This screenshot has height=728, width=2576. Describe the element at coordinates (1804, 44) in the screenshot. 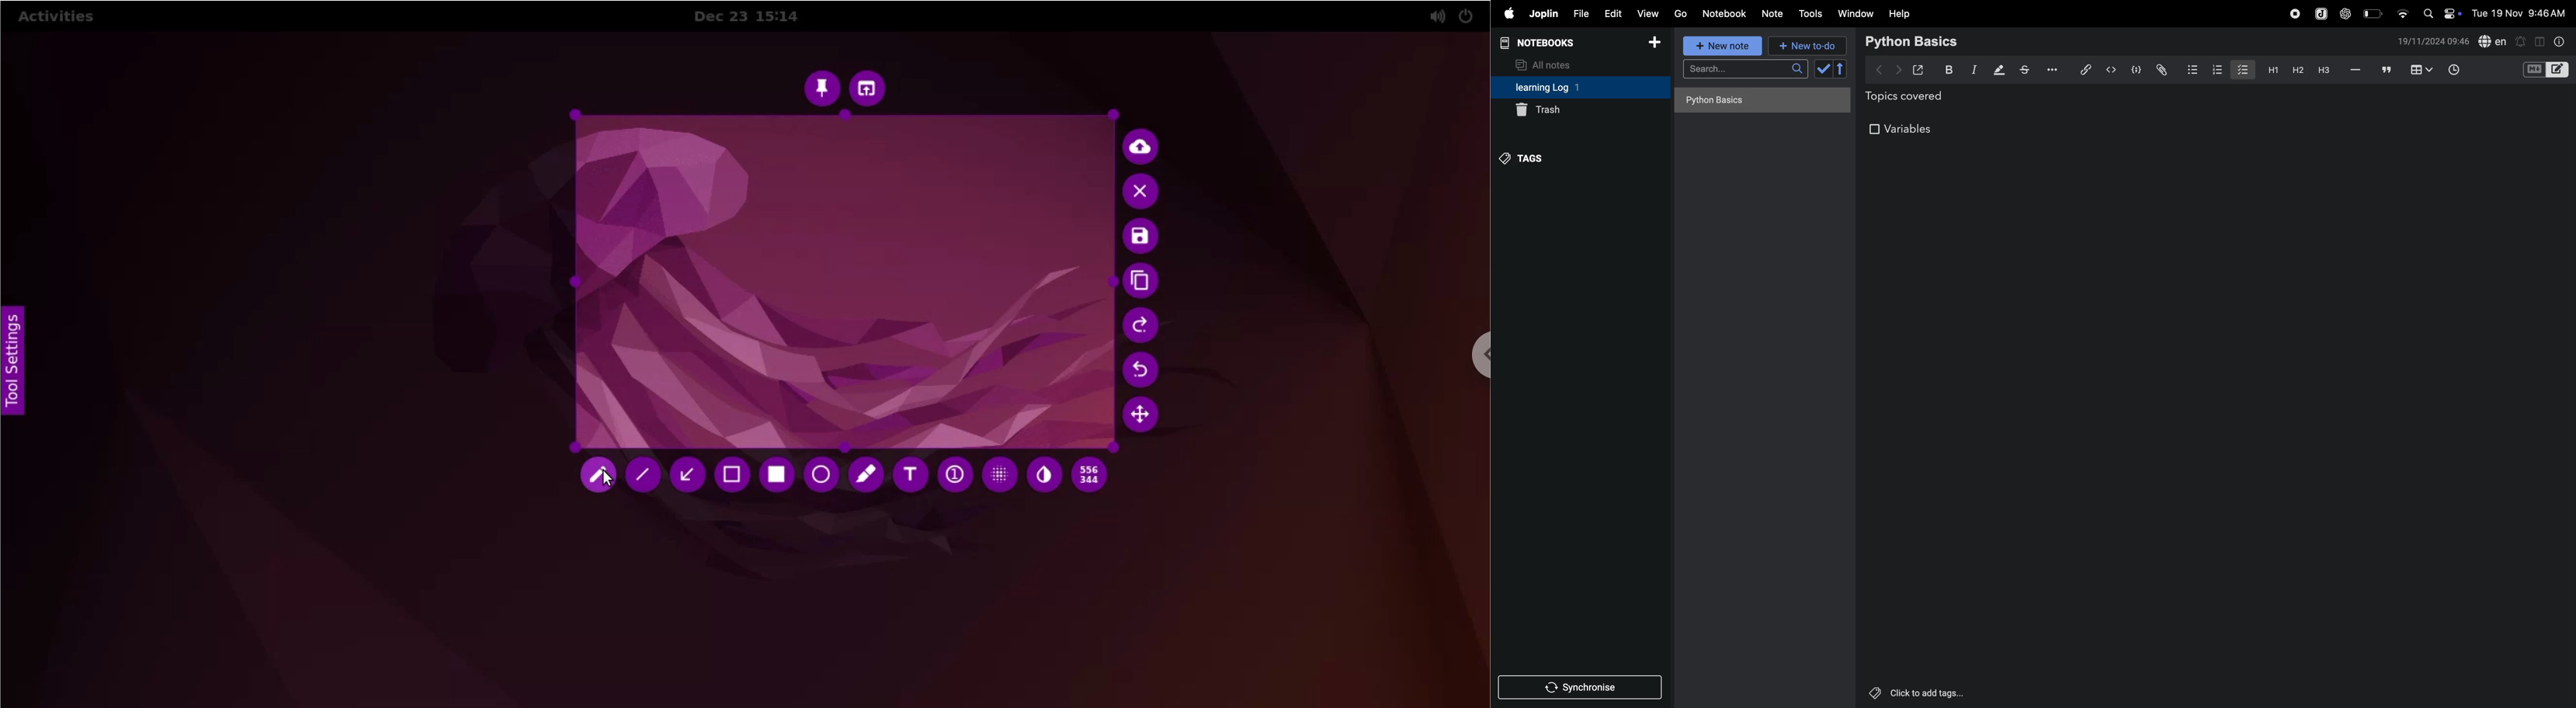

I see `new to do` at that location.